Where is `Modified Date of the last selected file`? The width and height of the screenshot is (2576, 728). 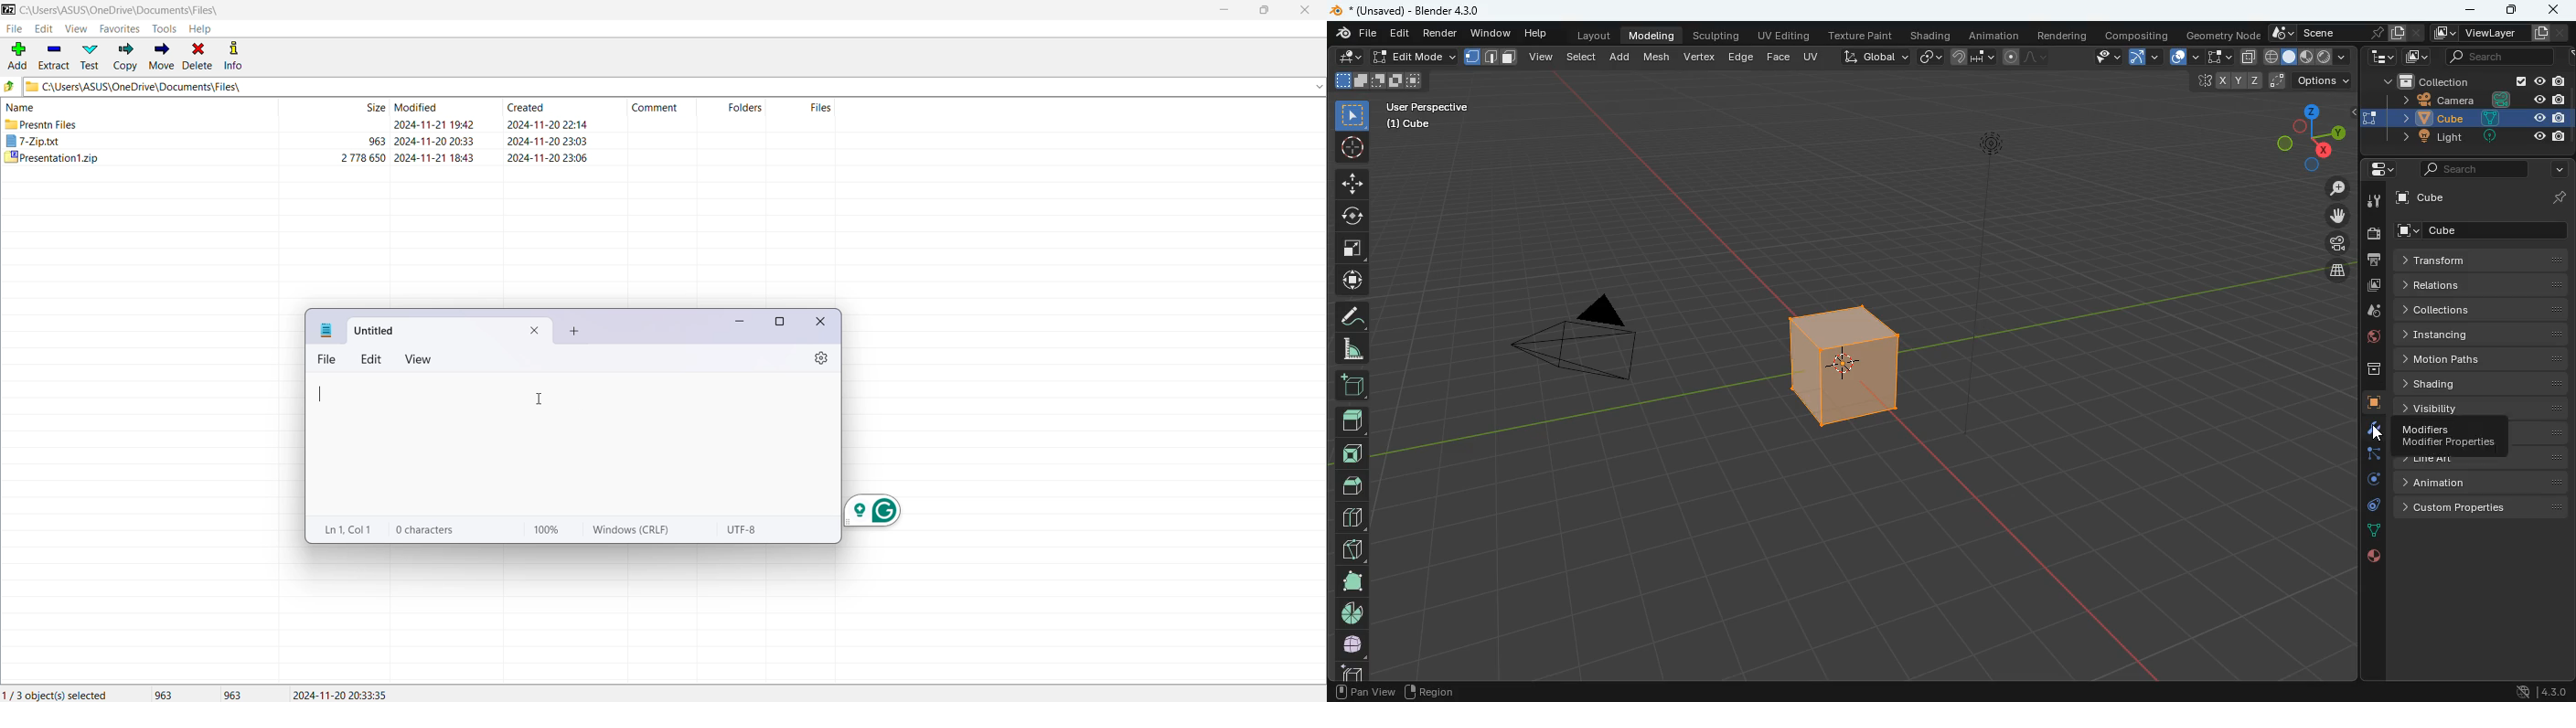 Modified Date of the last selected file is located at coordinates (346, 694).